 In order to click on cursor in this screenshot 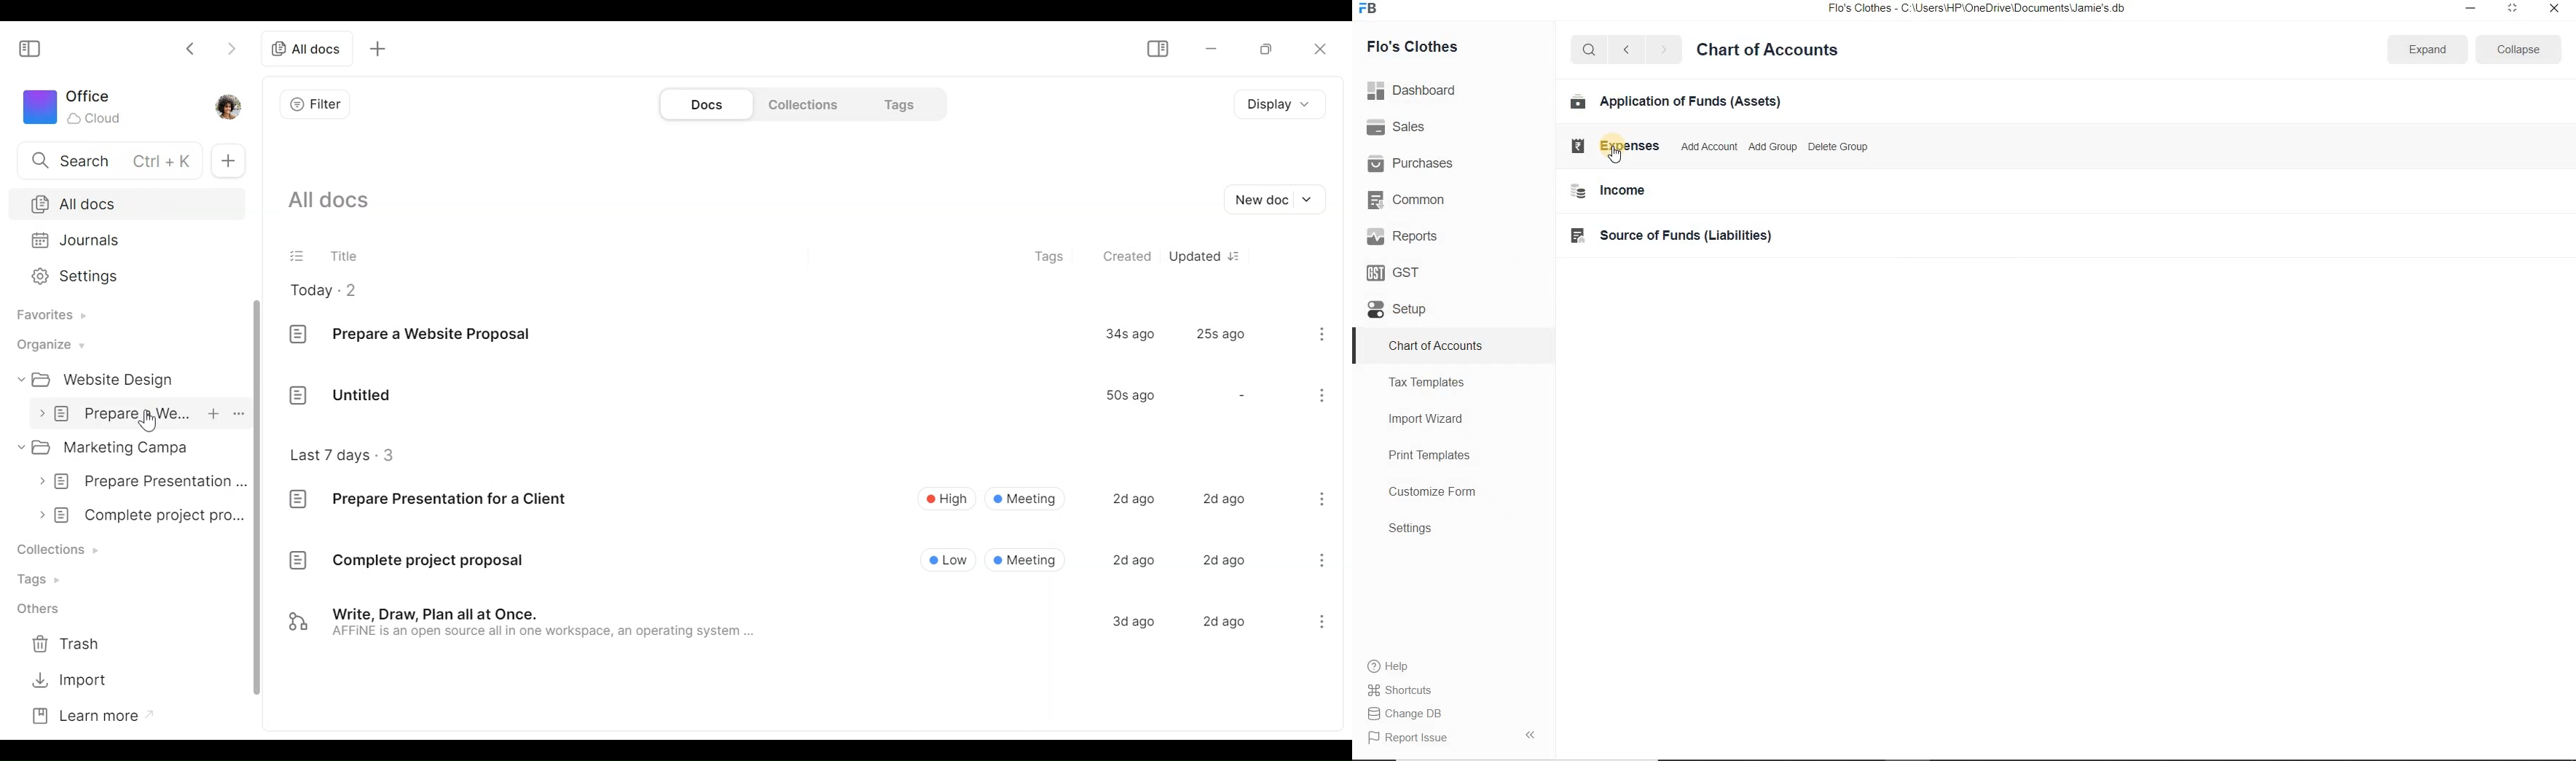, I will do `click(1615, 157)`.